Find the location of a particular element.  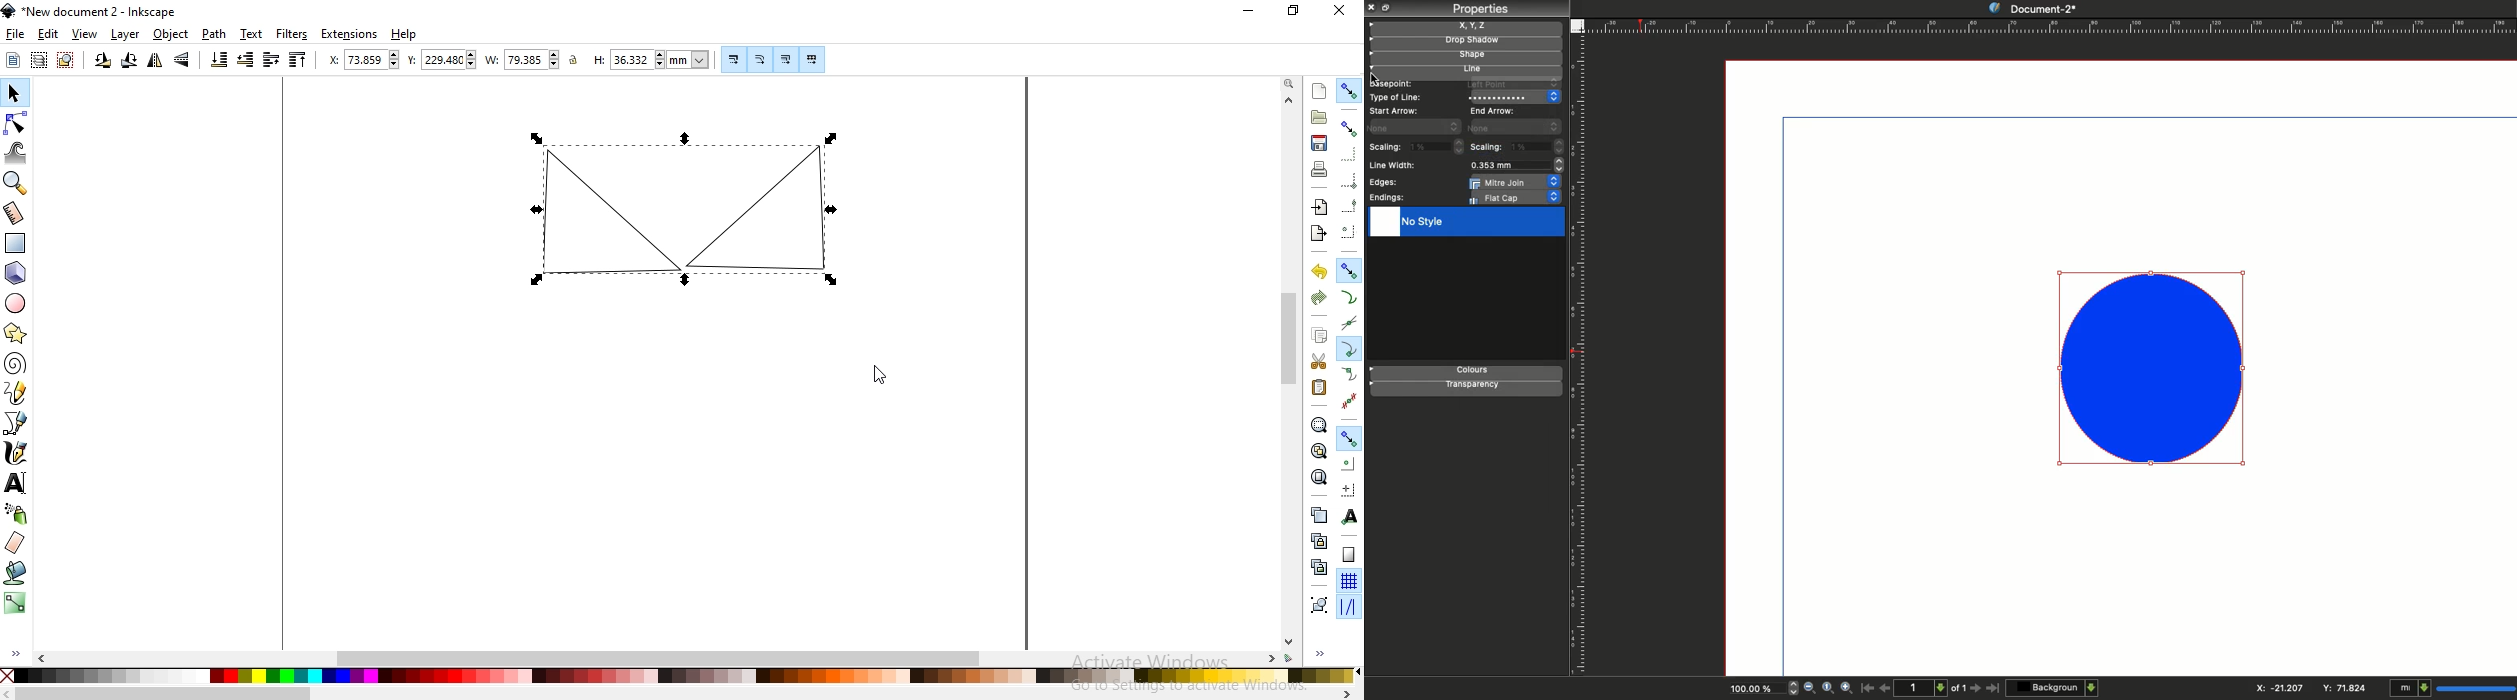

0.353 is located at coordinates (1515, 166).